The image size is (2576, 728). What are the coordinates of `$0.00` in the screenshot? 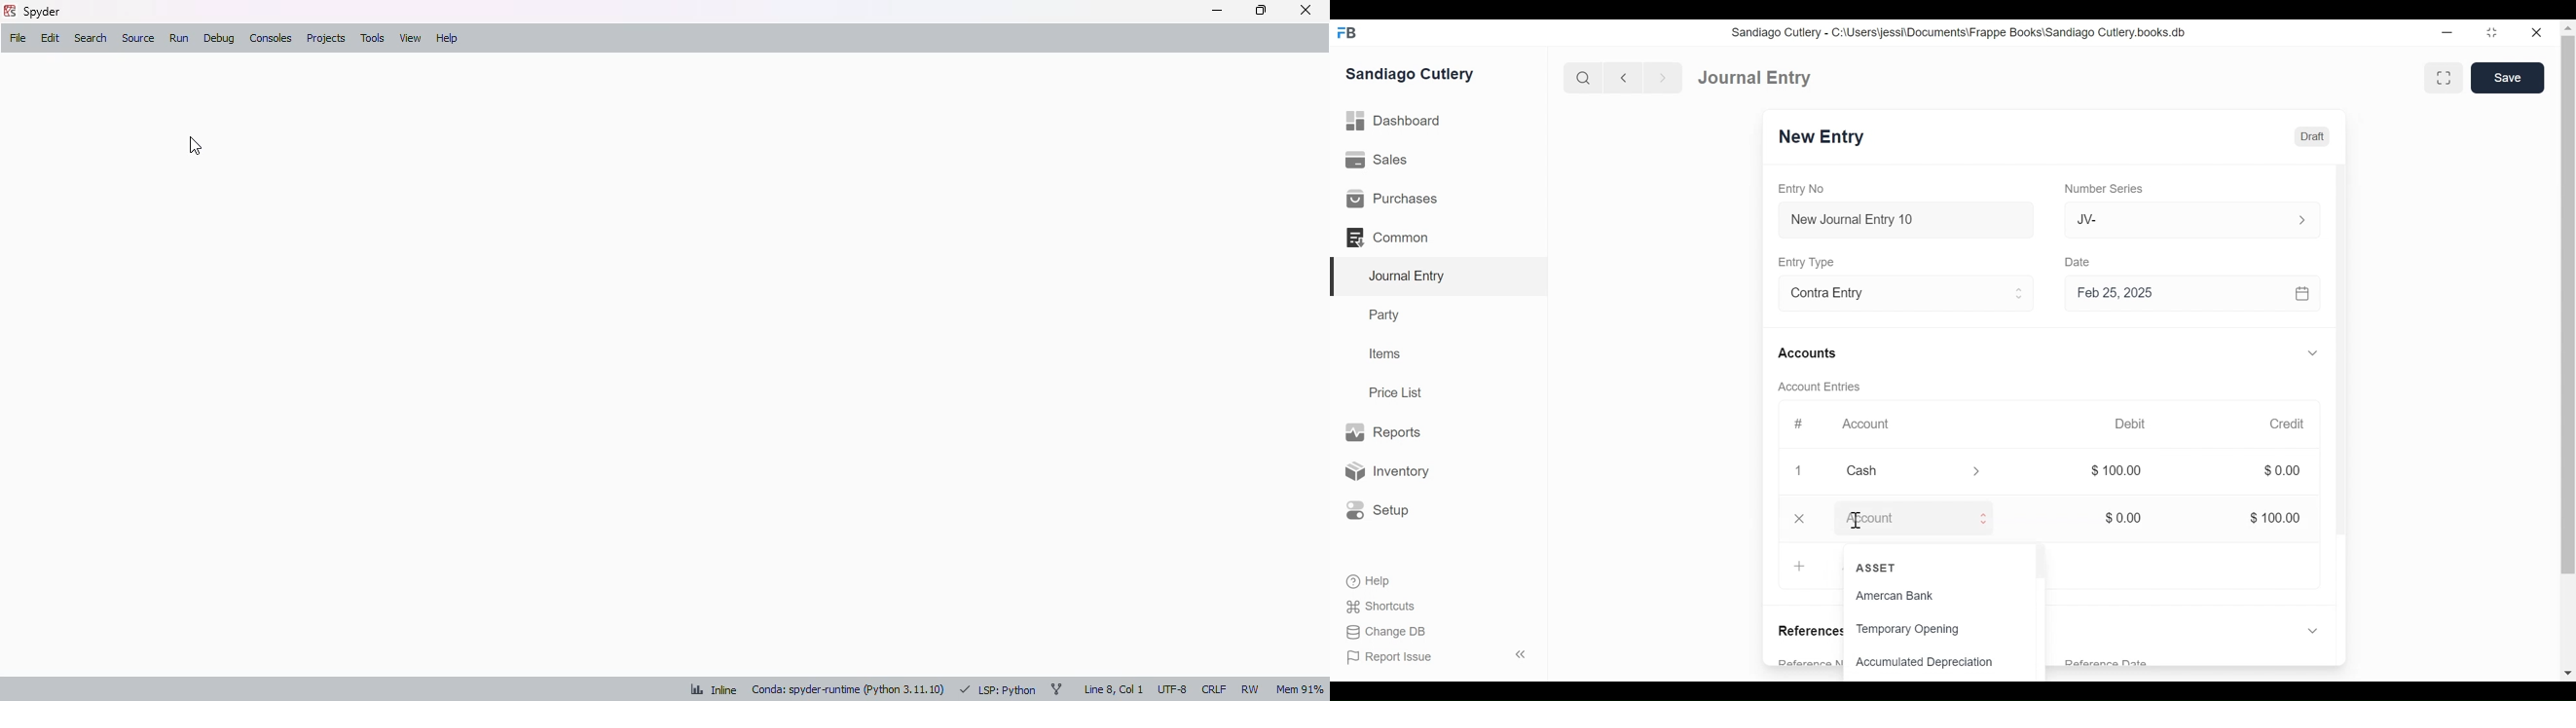 It's located at (2129, 518).